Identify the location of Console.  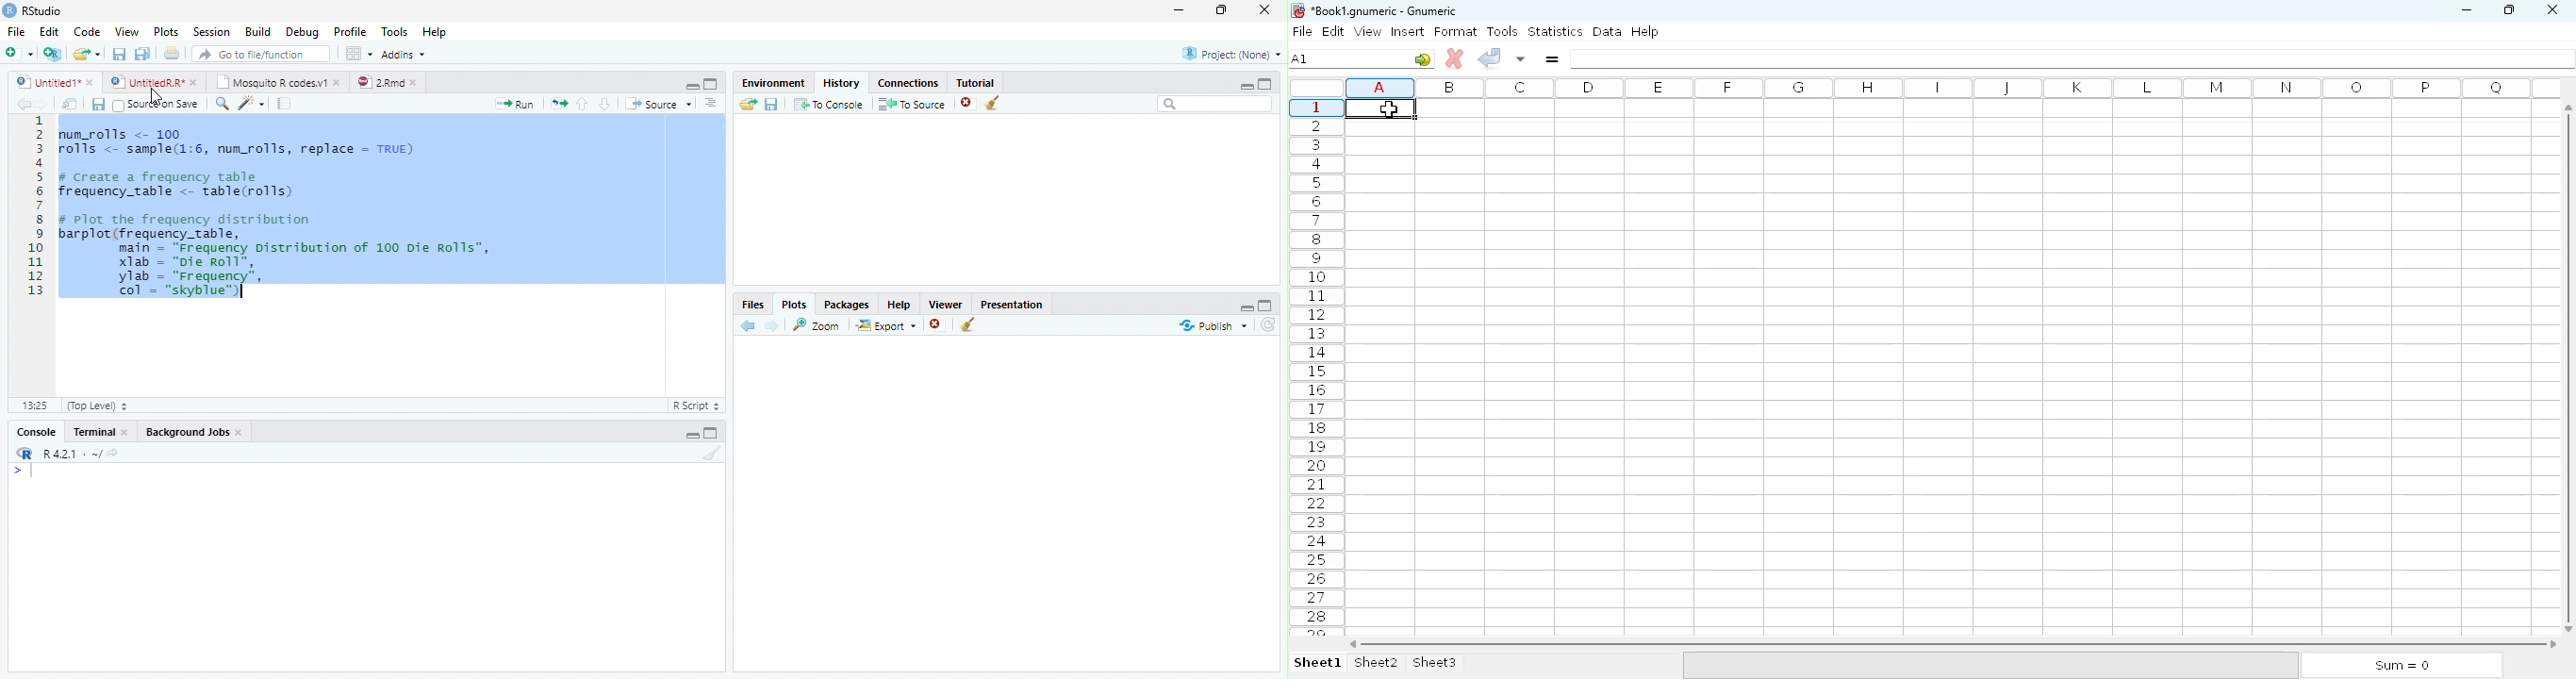
(364, 567).